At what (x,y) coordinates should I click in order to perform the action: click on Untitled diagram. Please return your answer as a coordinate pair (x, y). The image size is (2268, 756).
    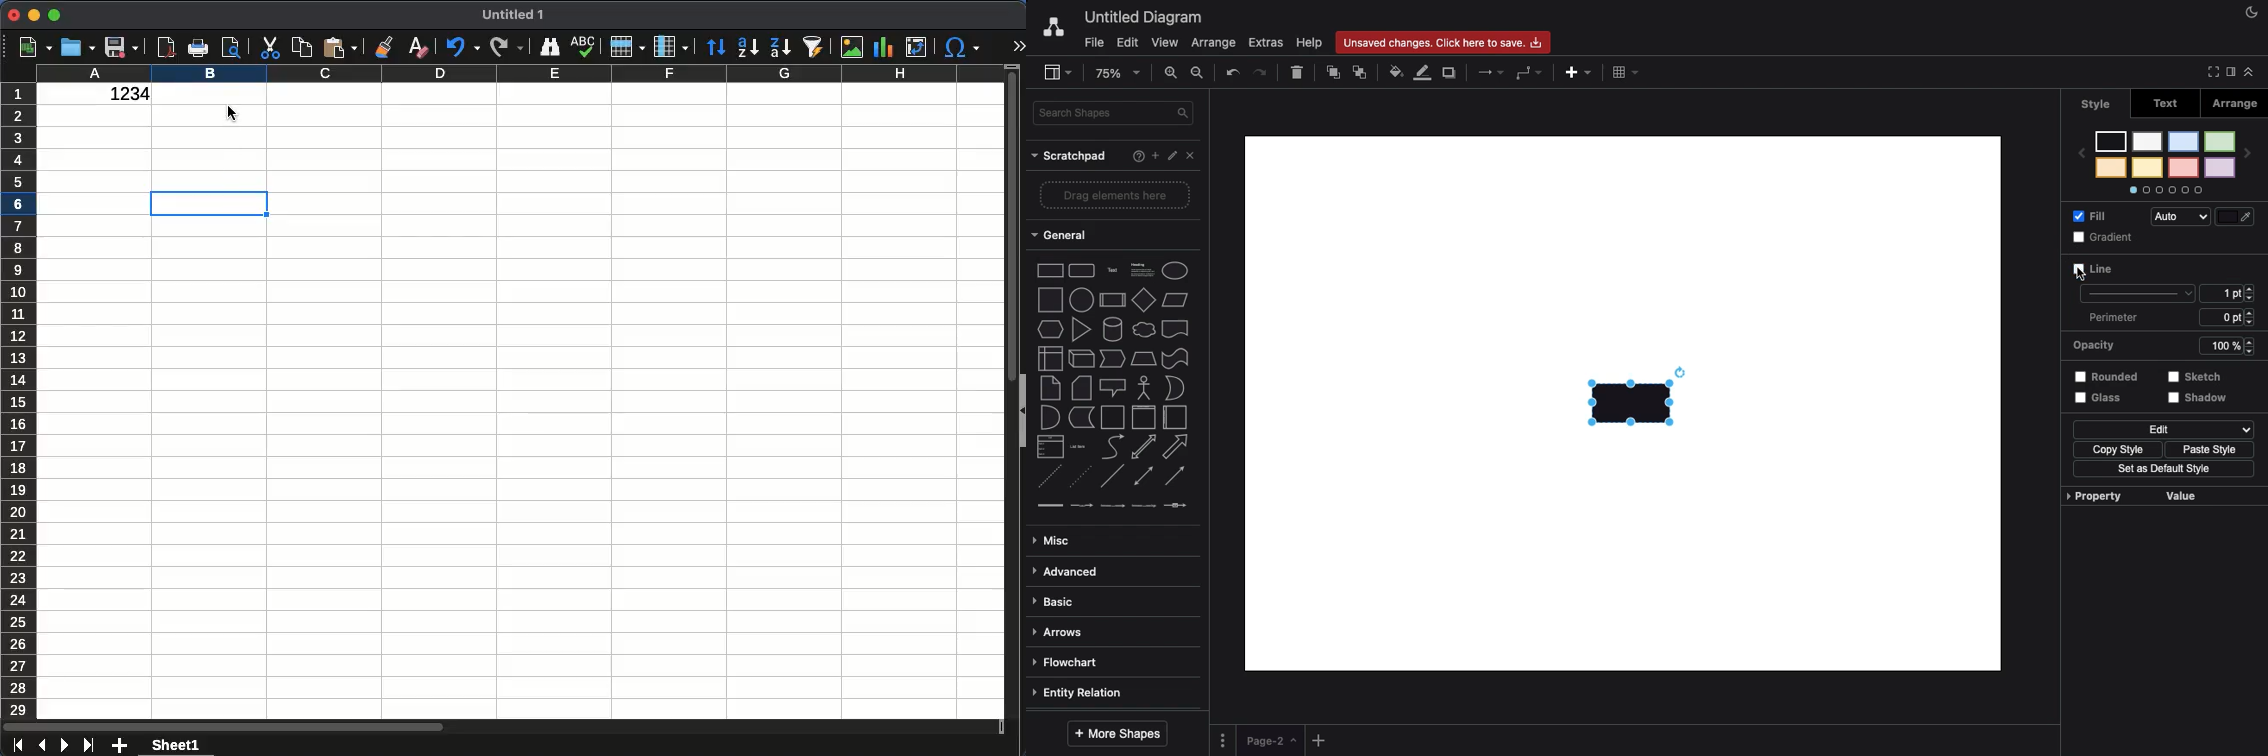
    Looking at the image, I should click on (1143, 18).